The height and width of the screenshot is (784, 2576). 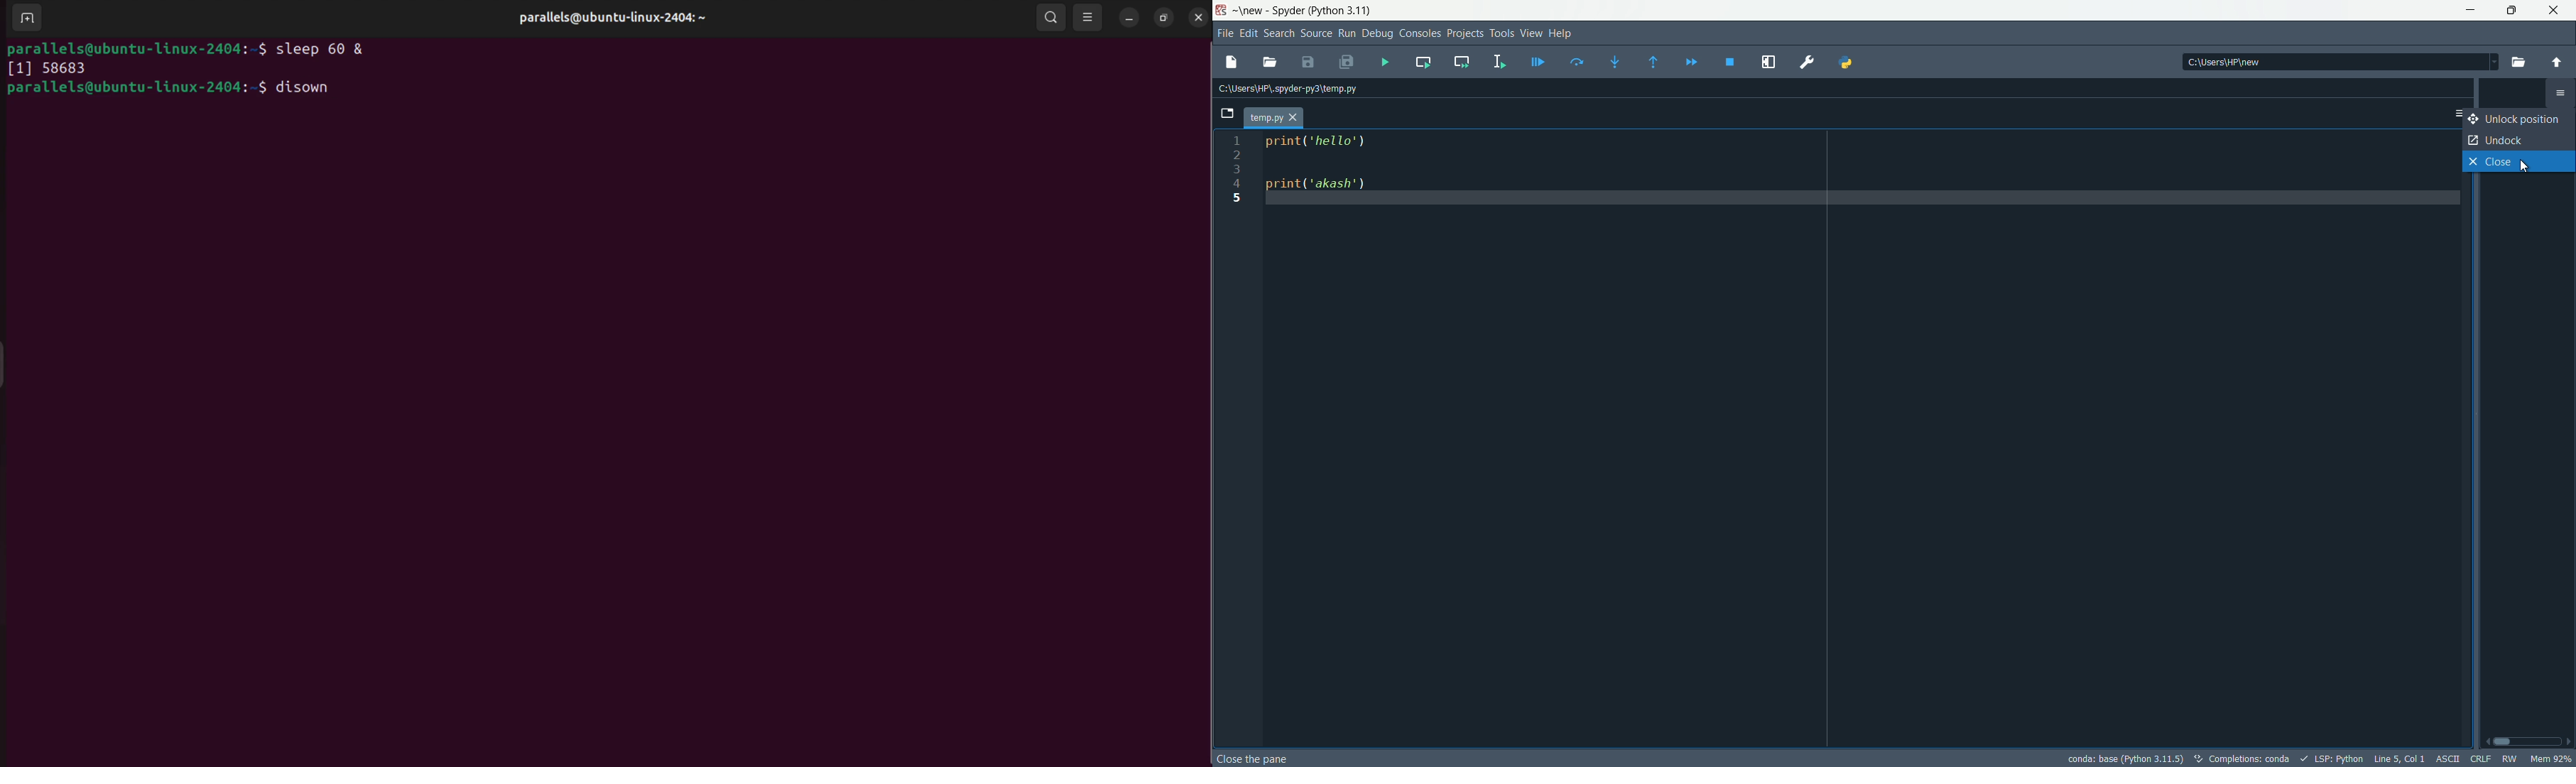 What do you see at coordinates (1805, 65) in the screenshot?
I see `Preferences` at bounding box center [1805, 65].